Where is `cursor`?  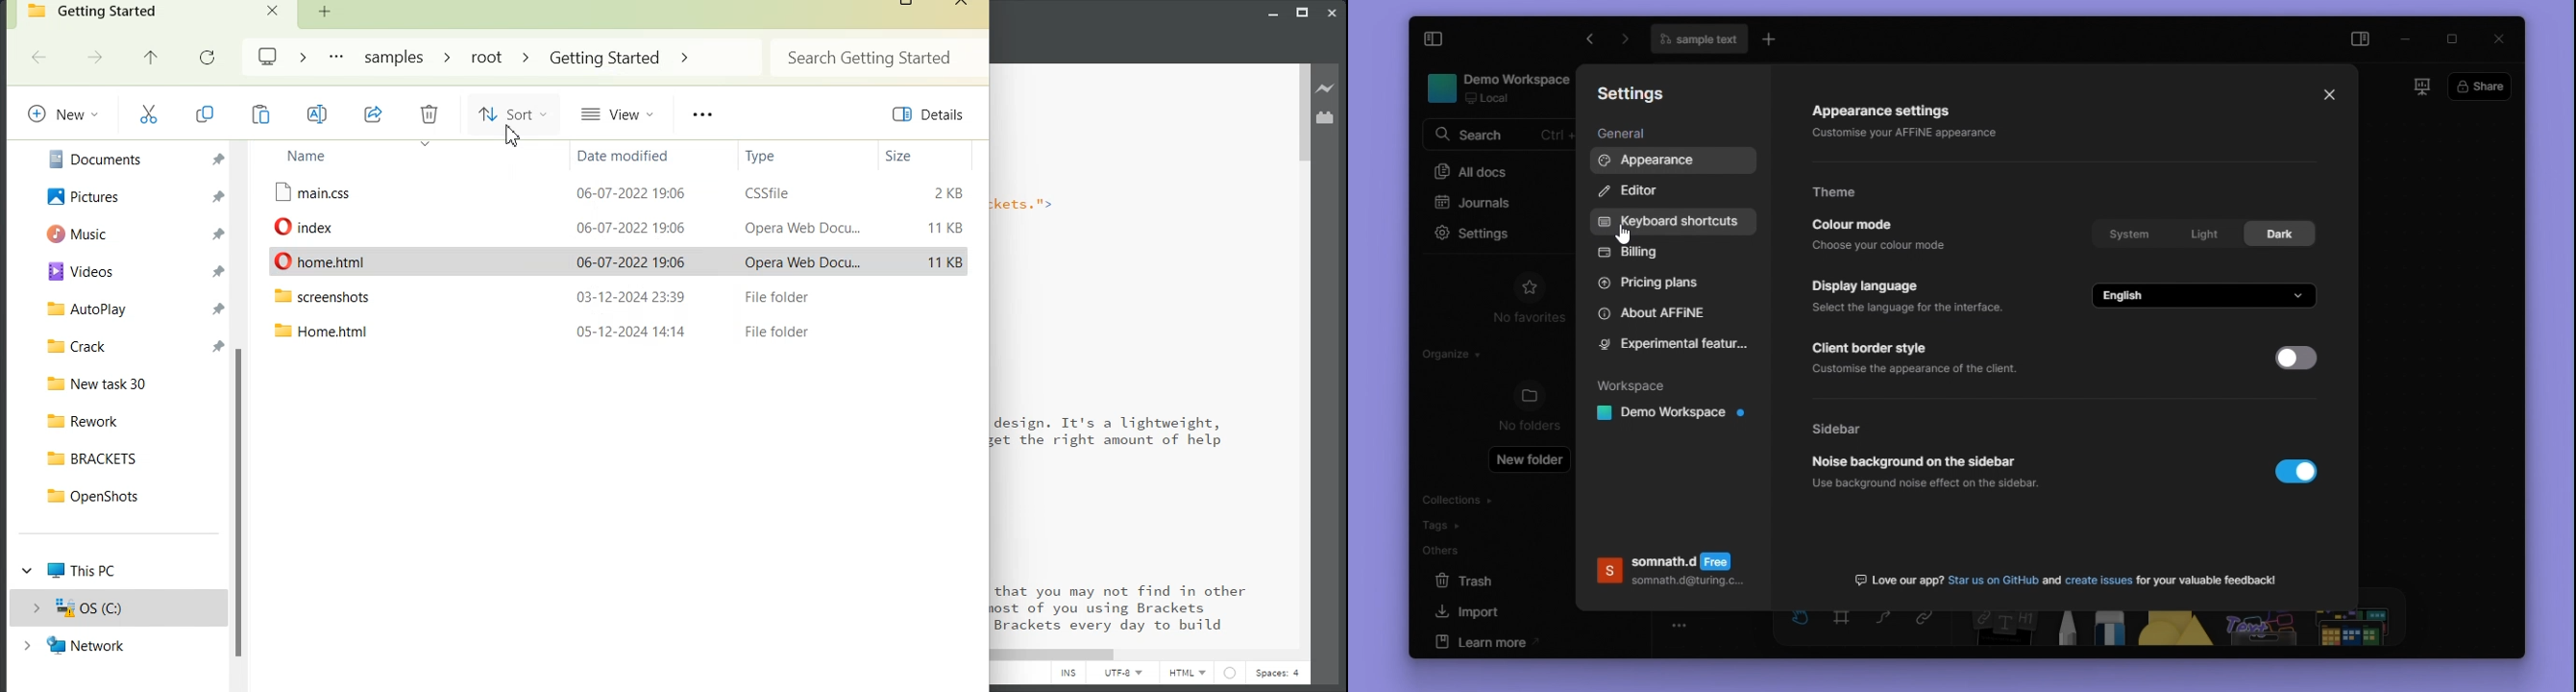 cursor is located at coordinates (506, 139).